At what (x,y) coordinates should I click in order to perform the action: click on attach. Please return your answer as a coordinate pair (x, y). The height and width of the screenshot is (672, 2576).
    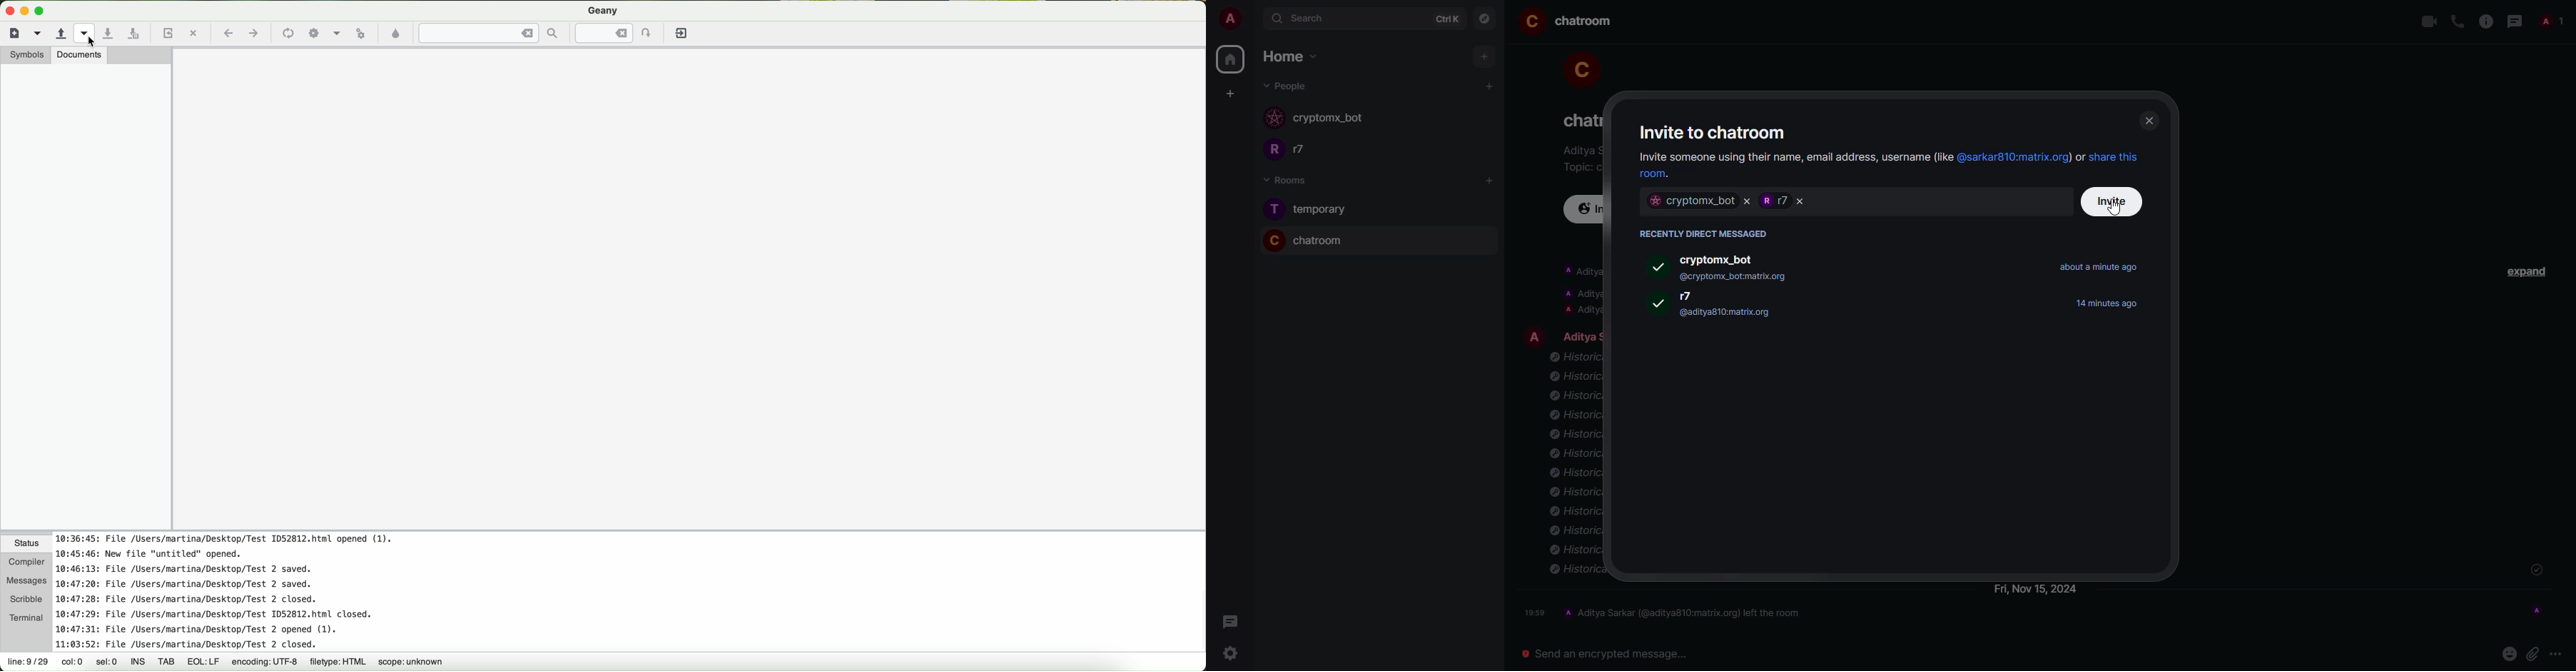
    Looking at the image, I should click on (2532, 652).